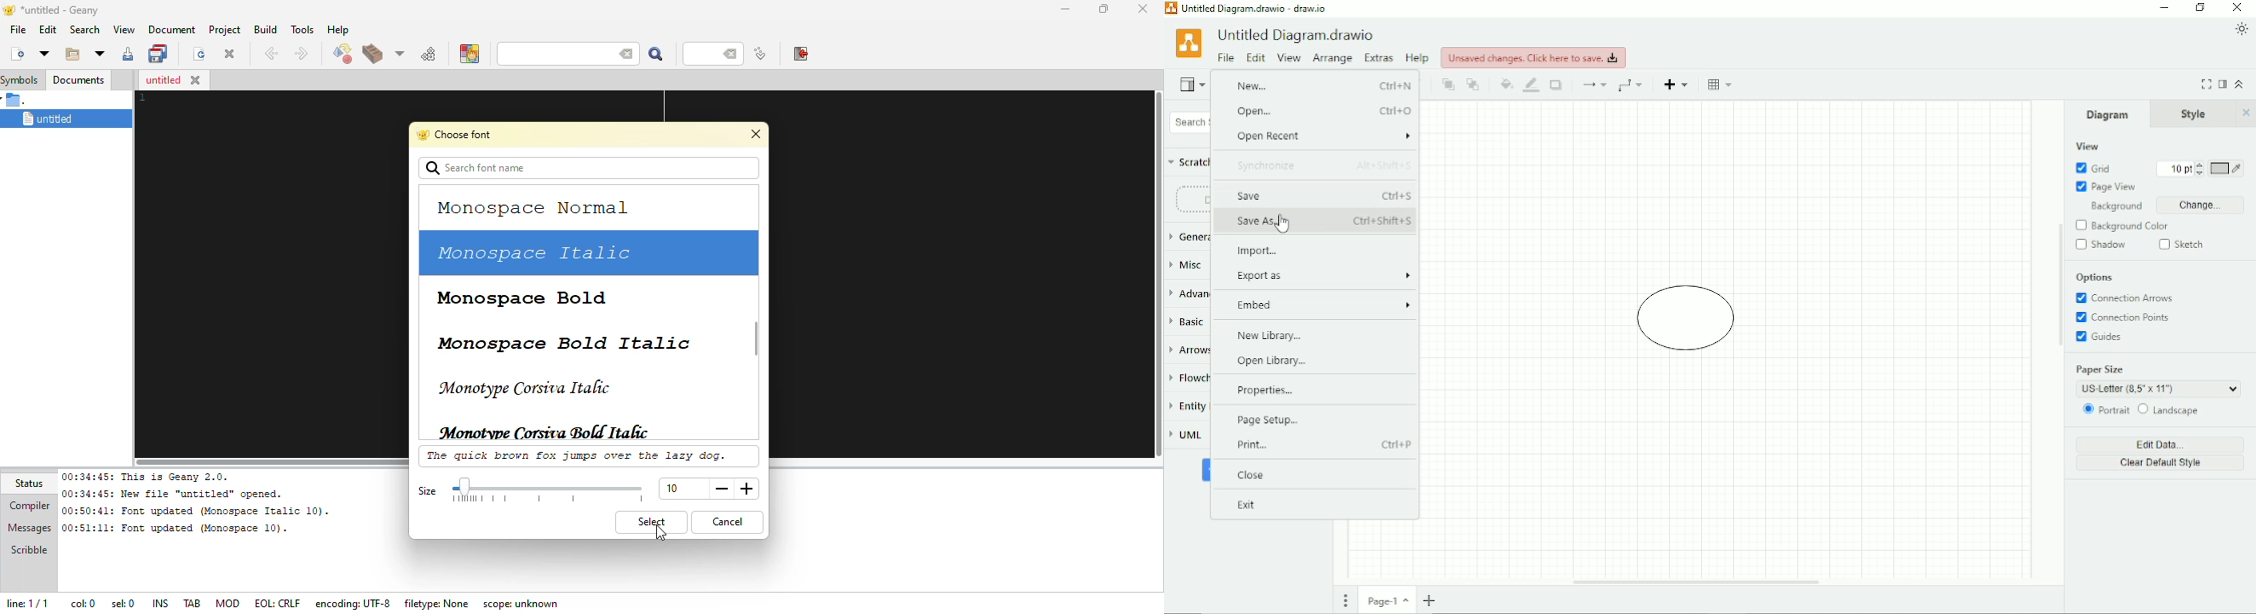 Image resolution: width=2268 pixels, height=616 pixels. What do you see at coordinates (1559, 85) in the screenshot?
I see `Shadow` at bounding box center [1559, 85].